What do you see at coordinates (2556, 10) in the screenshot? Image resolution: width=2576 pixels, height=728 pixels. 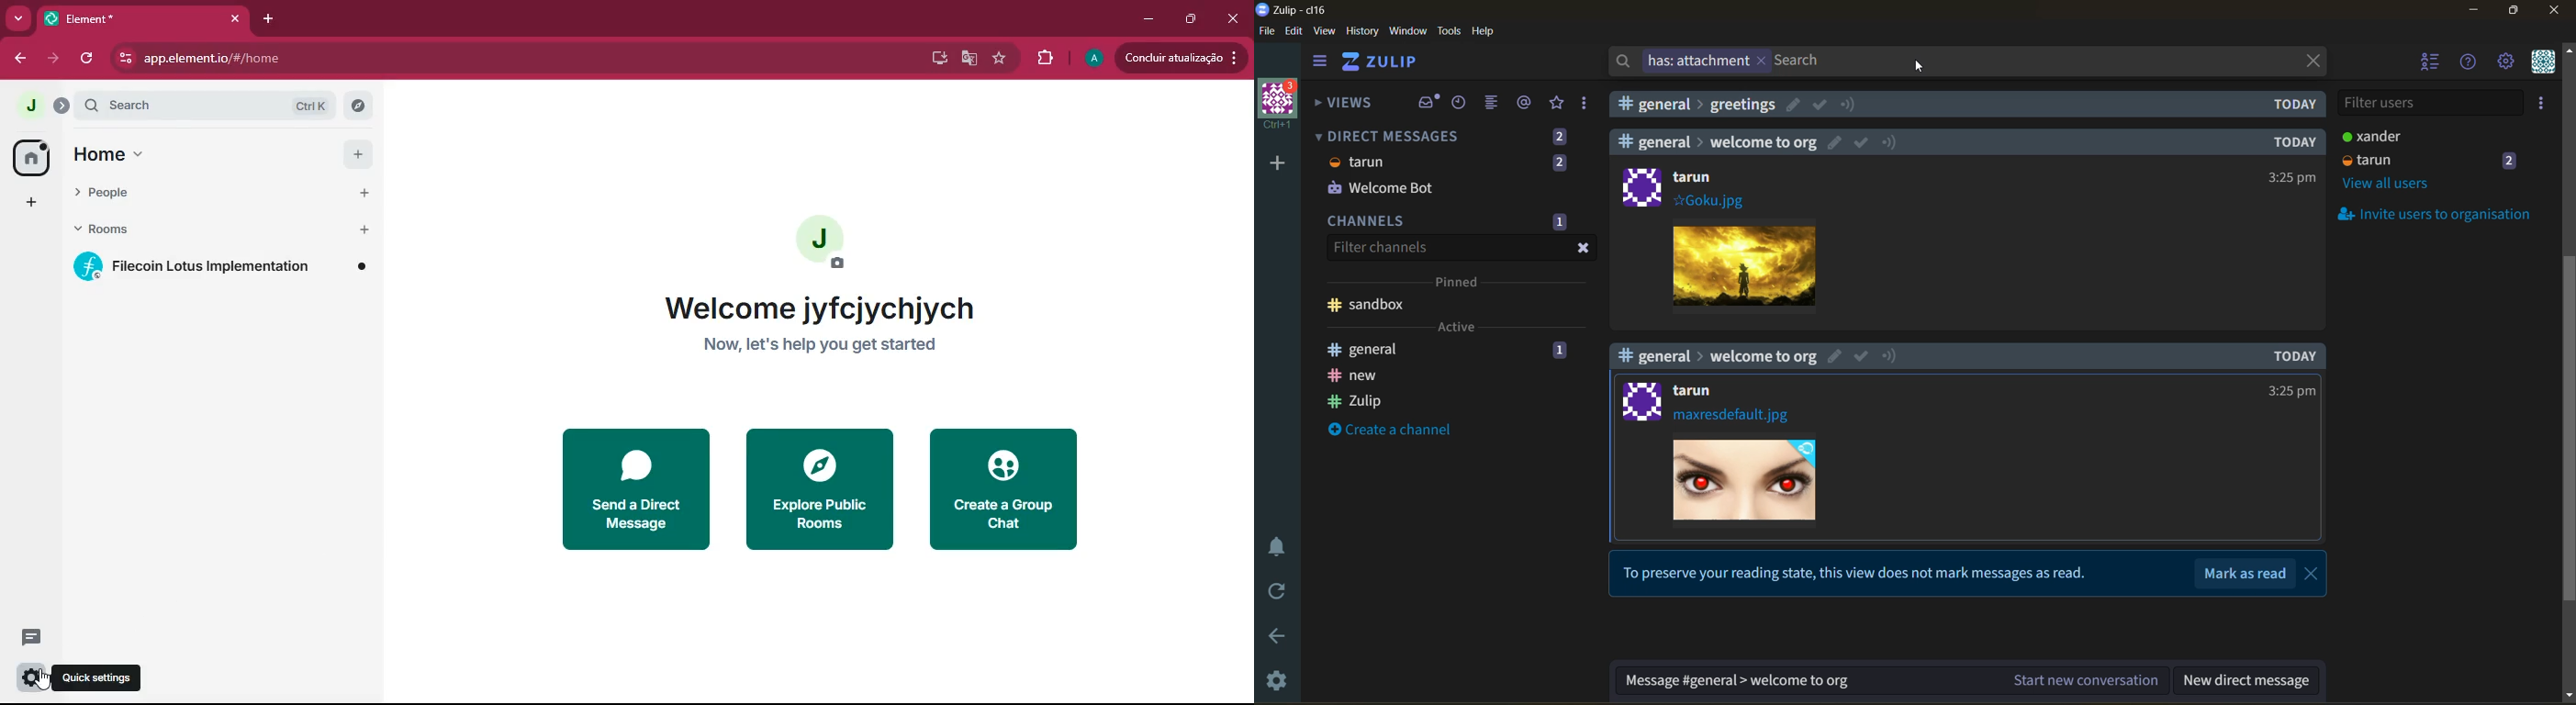 I see `close` at bounding box center [2556, 10].